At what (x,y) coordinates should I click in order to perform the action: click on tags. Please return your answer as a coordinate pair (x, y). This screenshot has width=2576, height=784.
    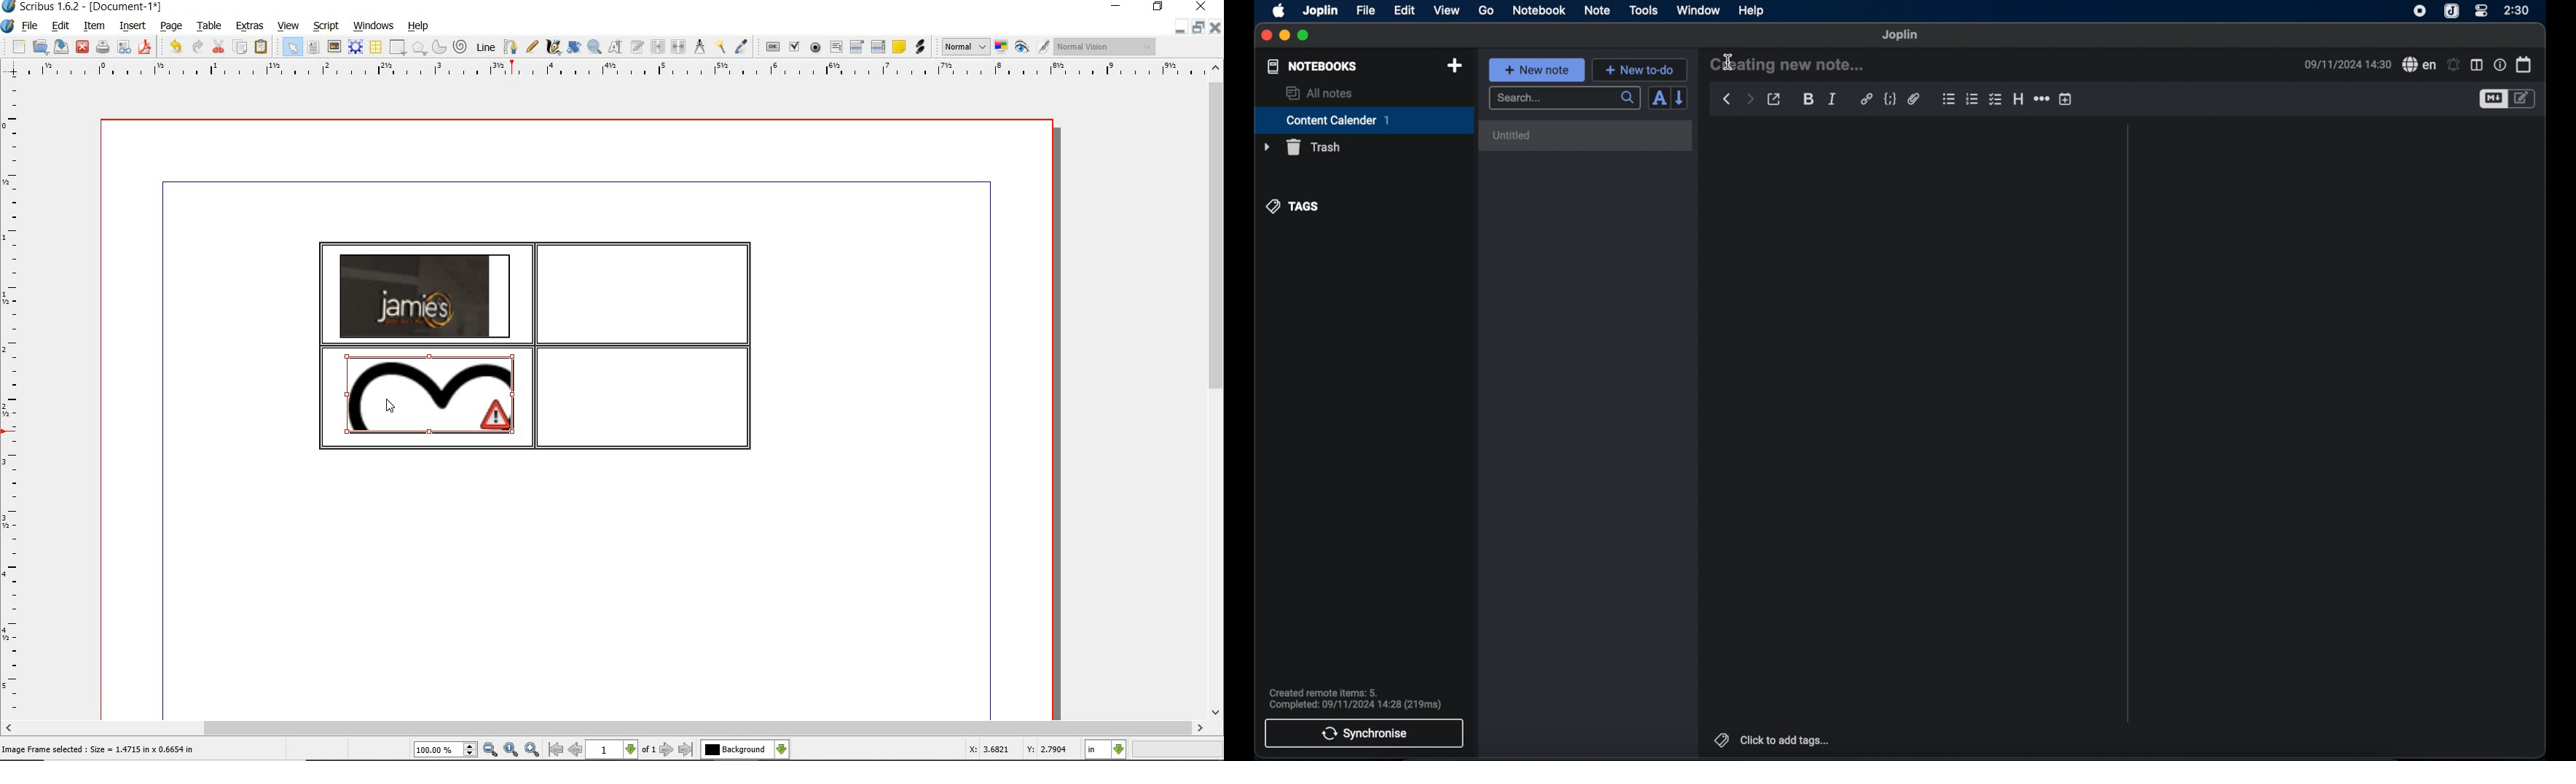
    Looking at the image, I should click on (1293, 206).